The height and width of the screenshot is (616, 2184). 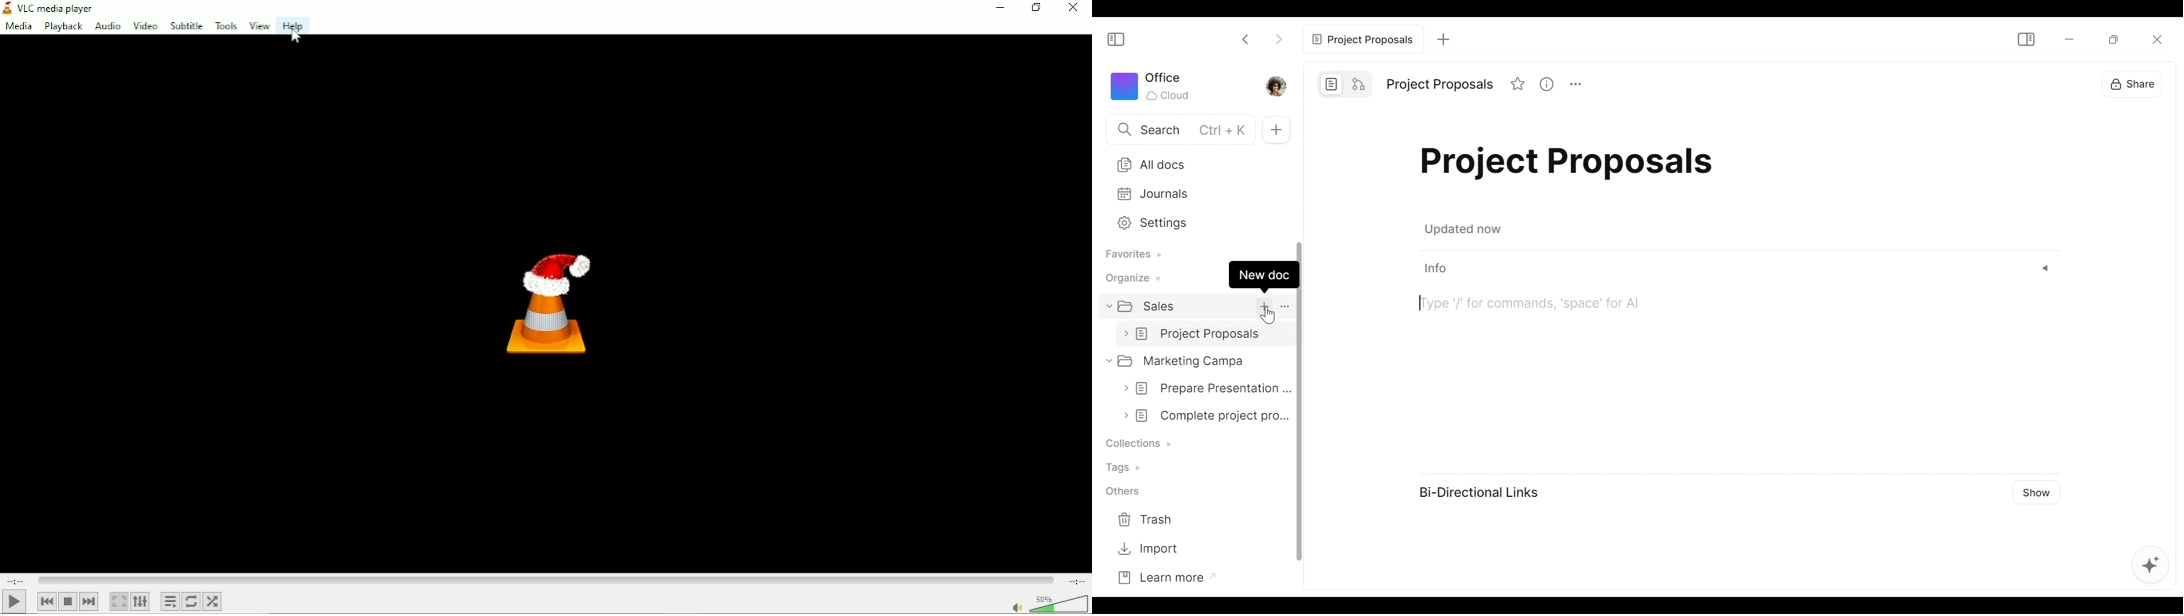 What do you see at coordinates (2153, 564) in the screenshot?
I see `AFFiNE AI` at bounding box center [2153, 564].